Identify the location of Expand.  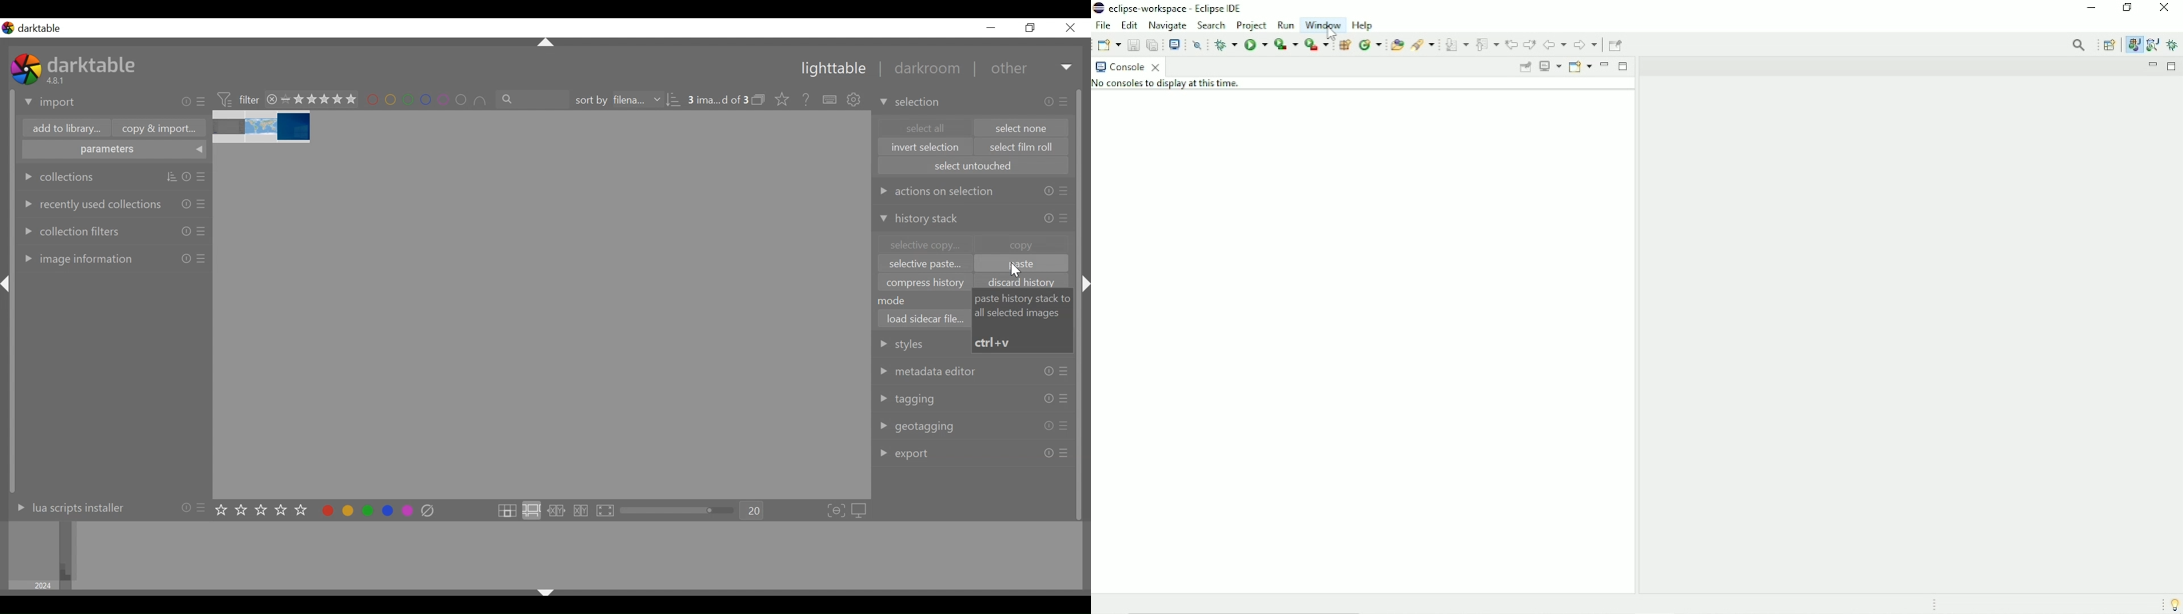
(1068, 68).